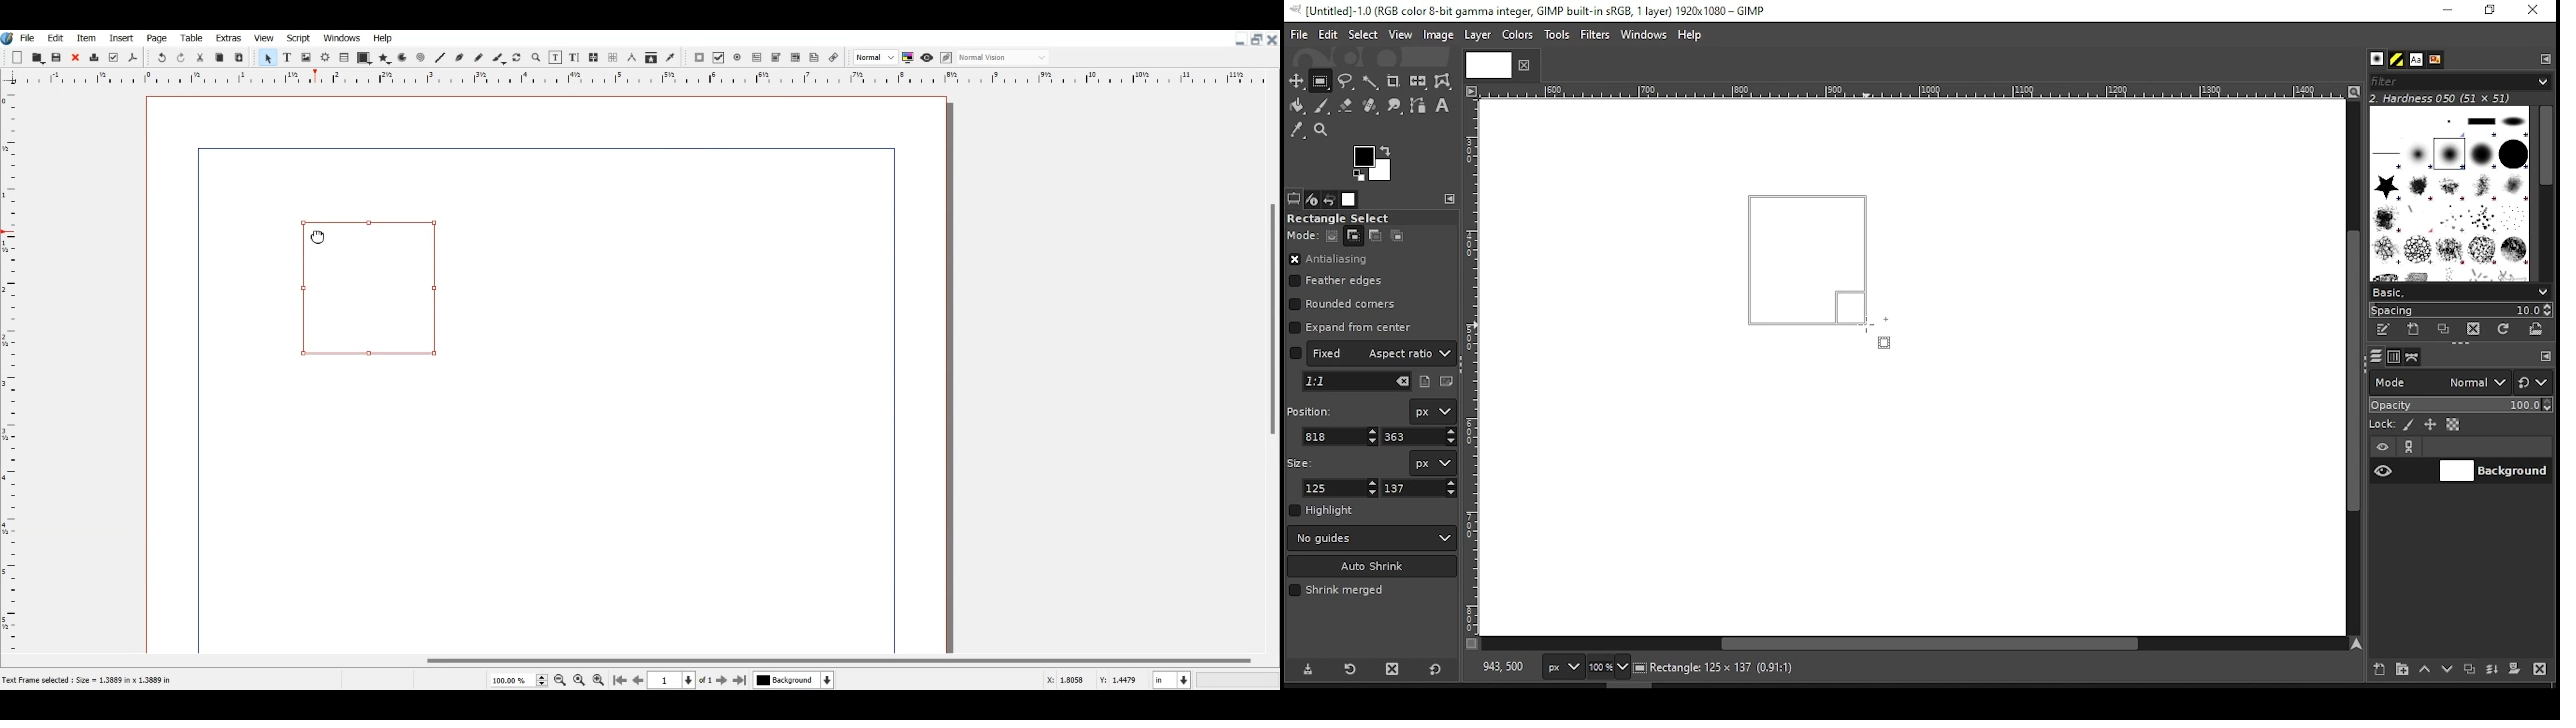 Image resolution: width=2576 pixels, height=728 pixels. I want to click on reset to defaults, so click(1436, 670).